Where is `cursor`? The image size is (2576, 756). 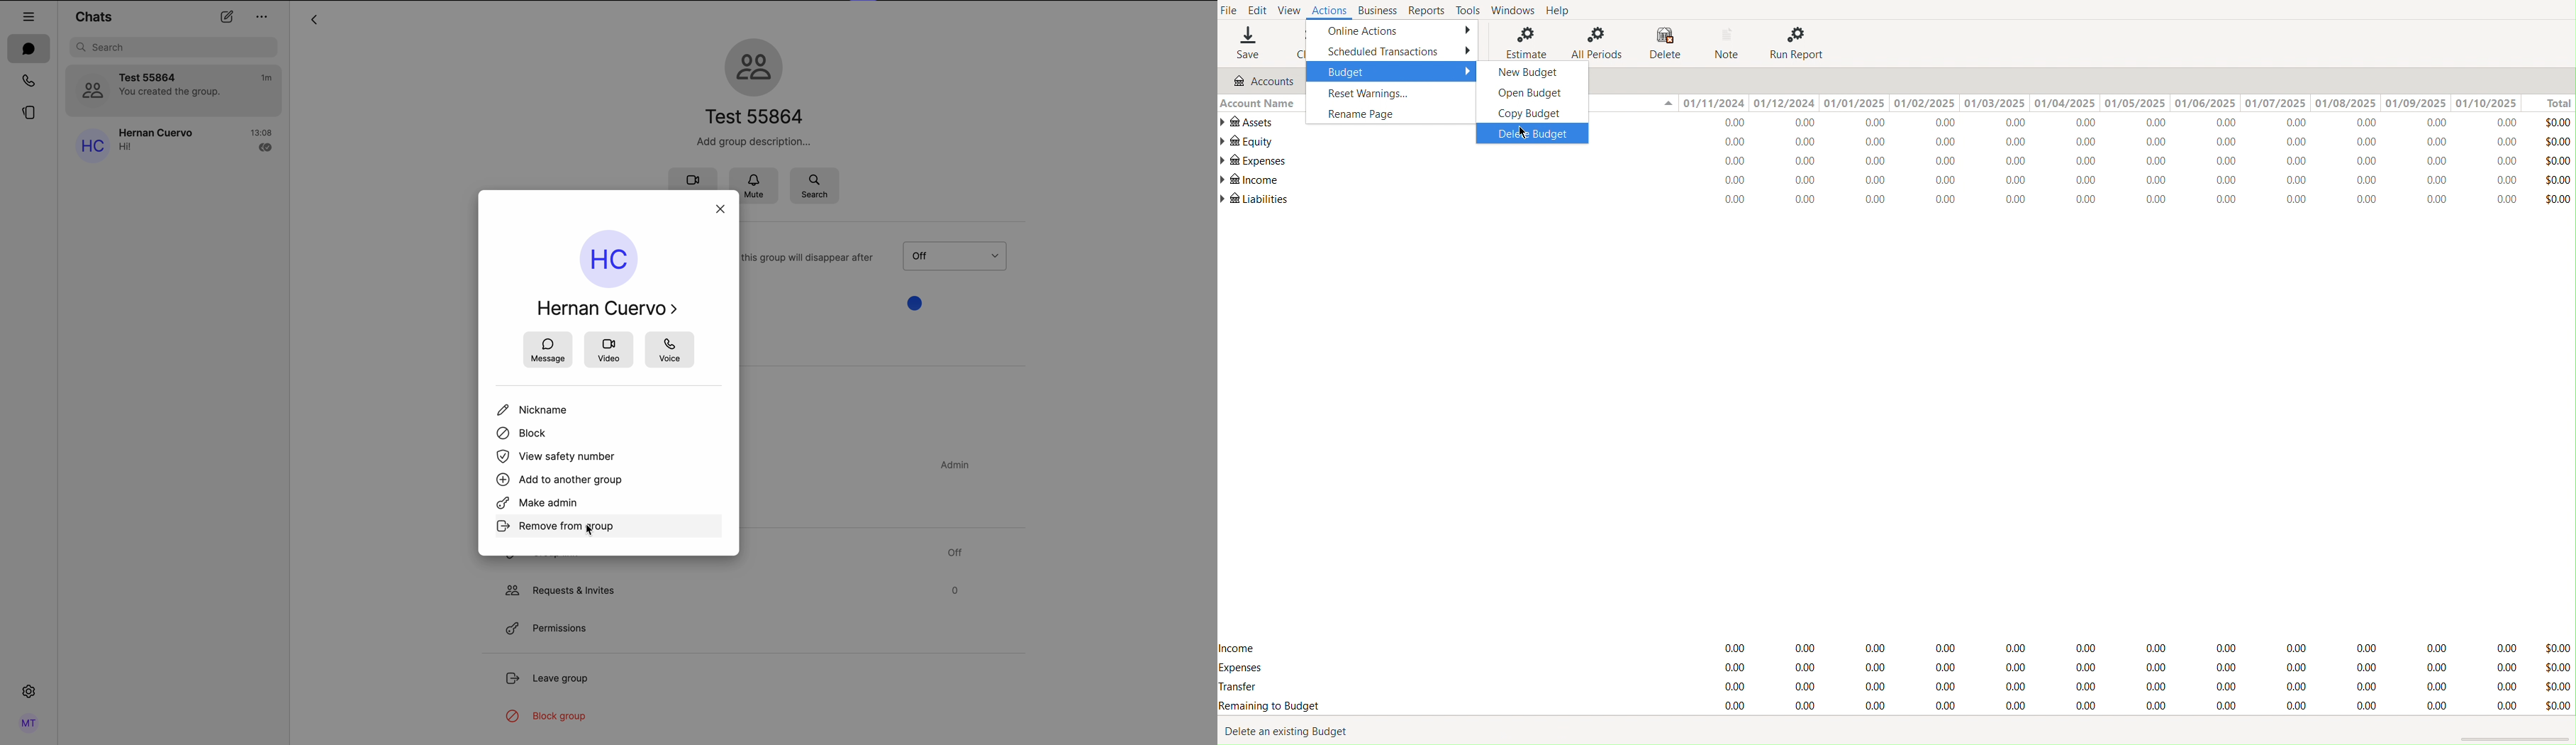
cursor is located at coordinates (592, 534).